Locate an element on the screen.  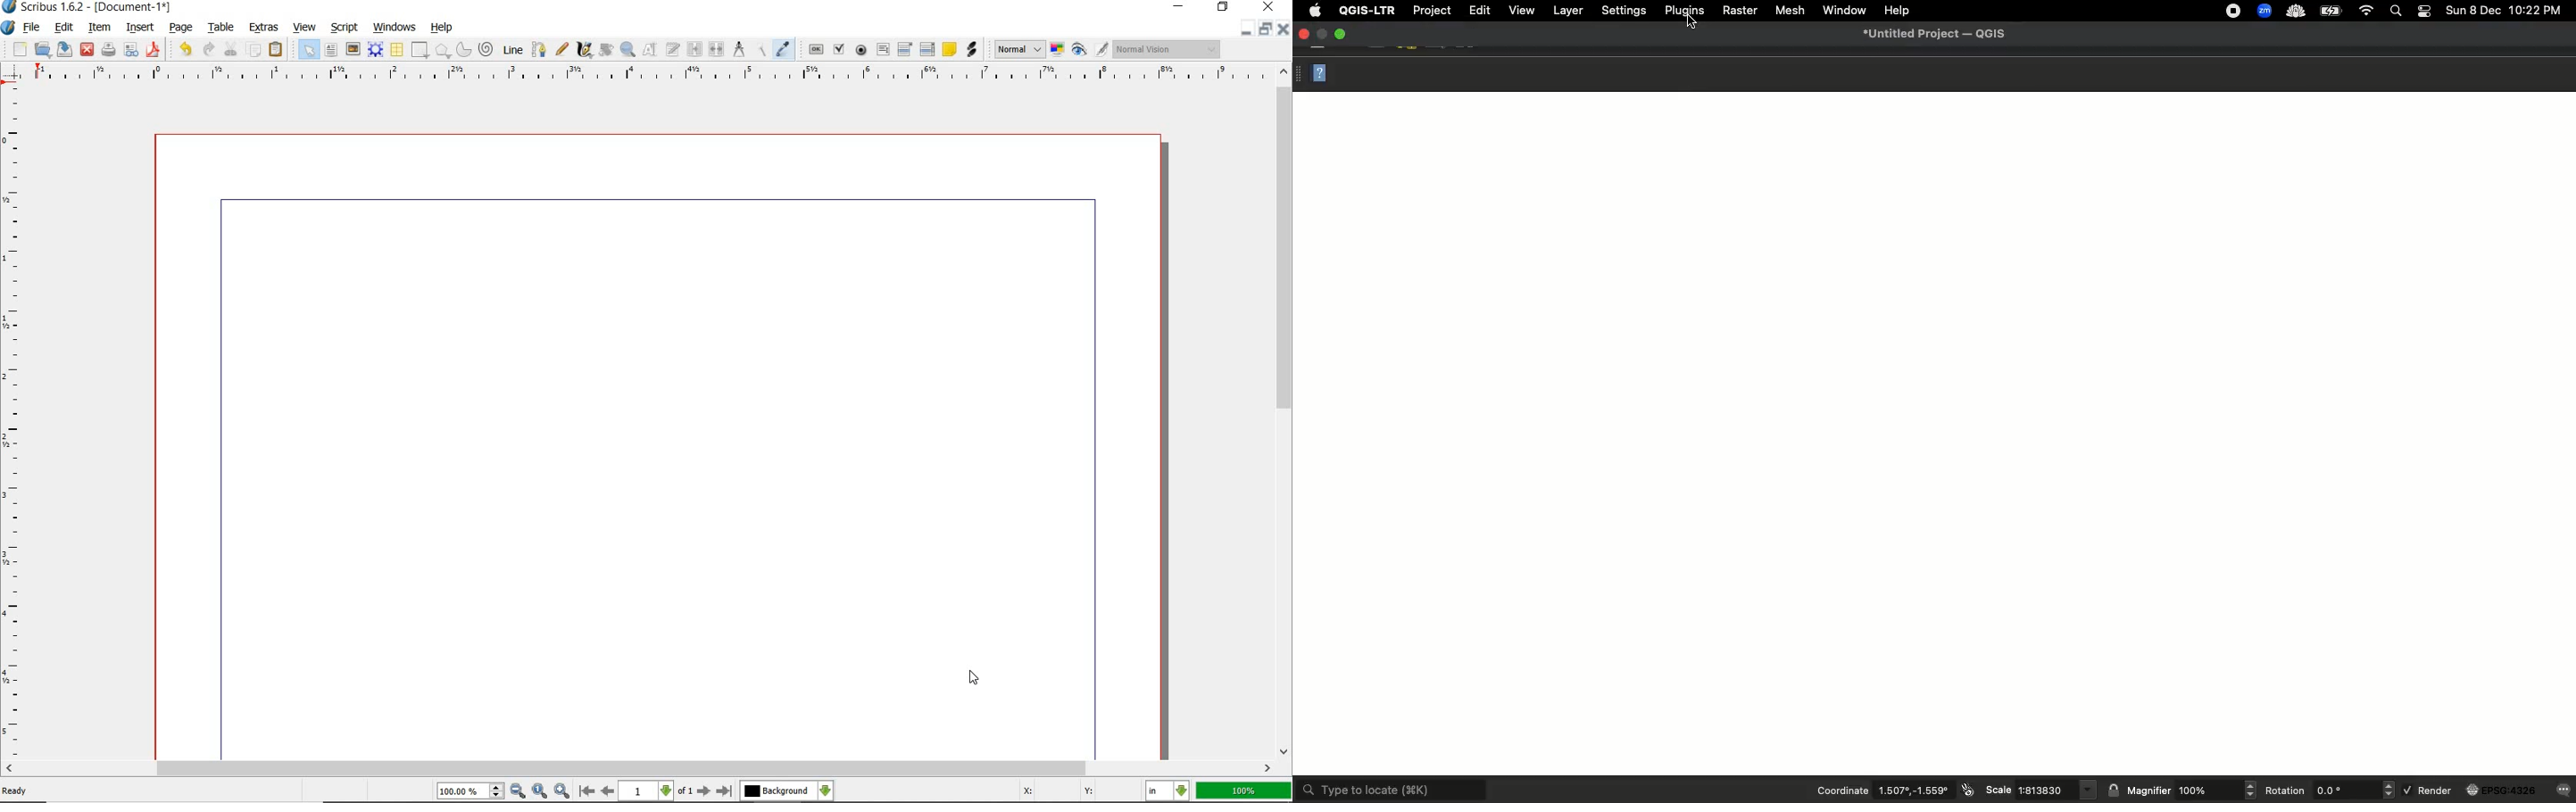
pdf check box is located at coordinates (839, 48).